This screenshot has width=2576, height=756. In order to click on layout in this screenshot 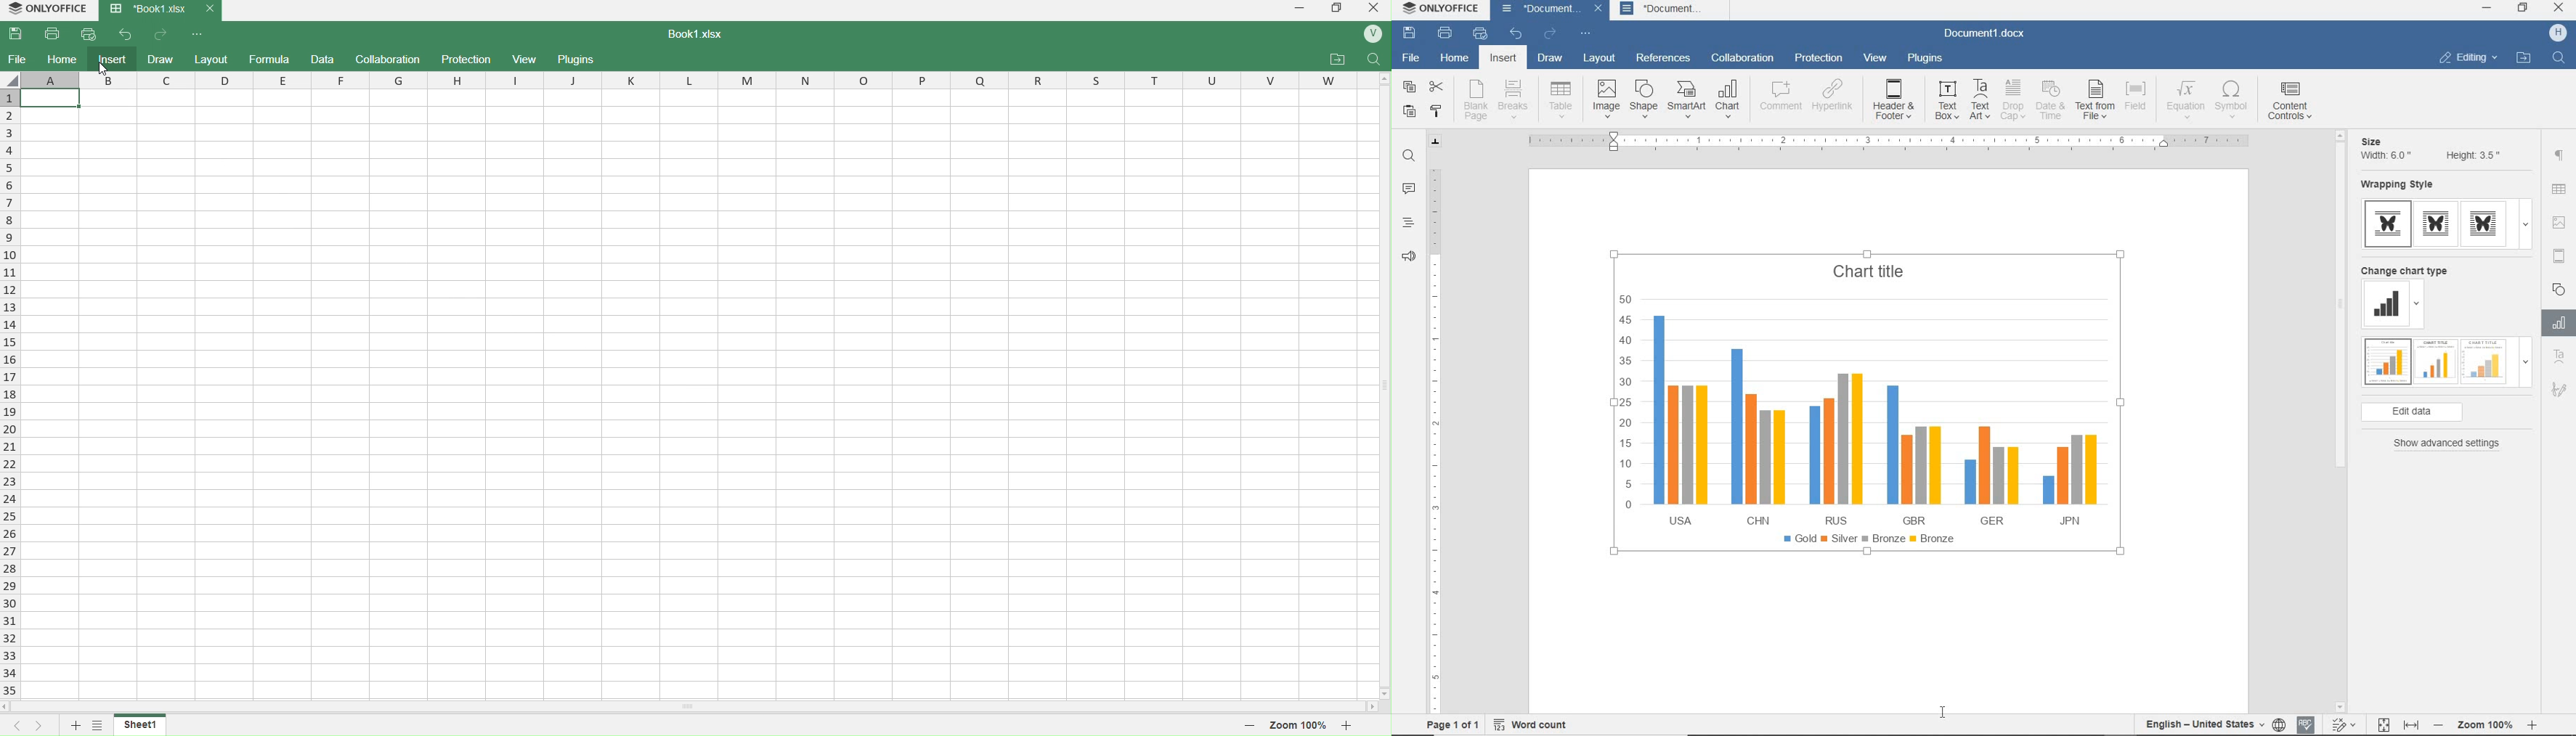, I will do `click(1597, 59)`.